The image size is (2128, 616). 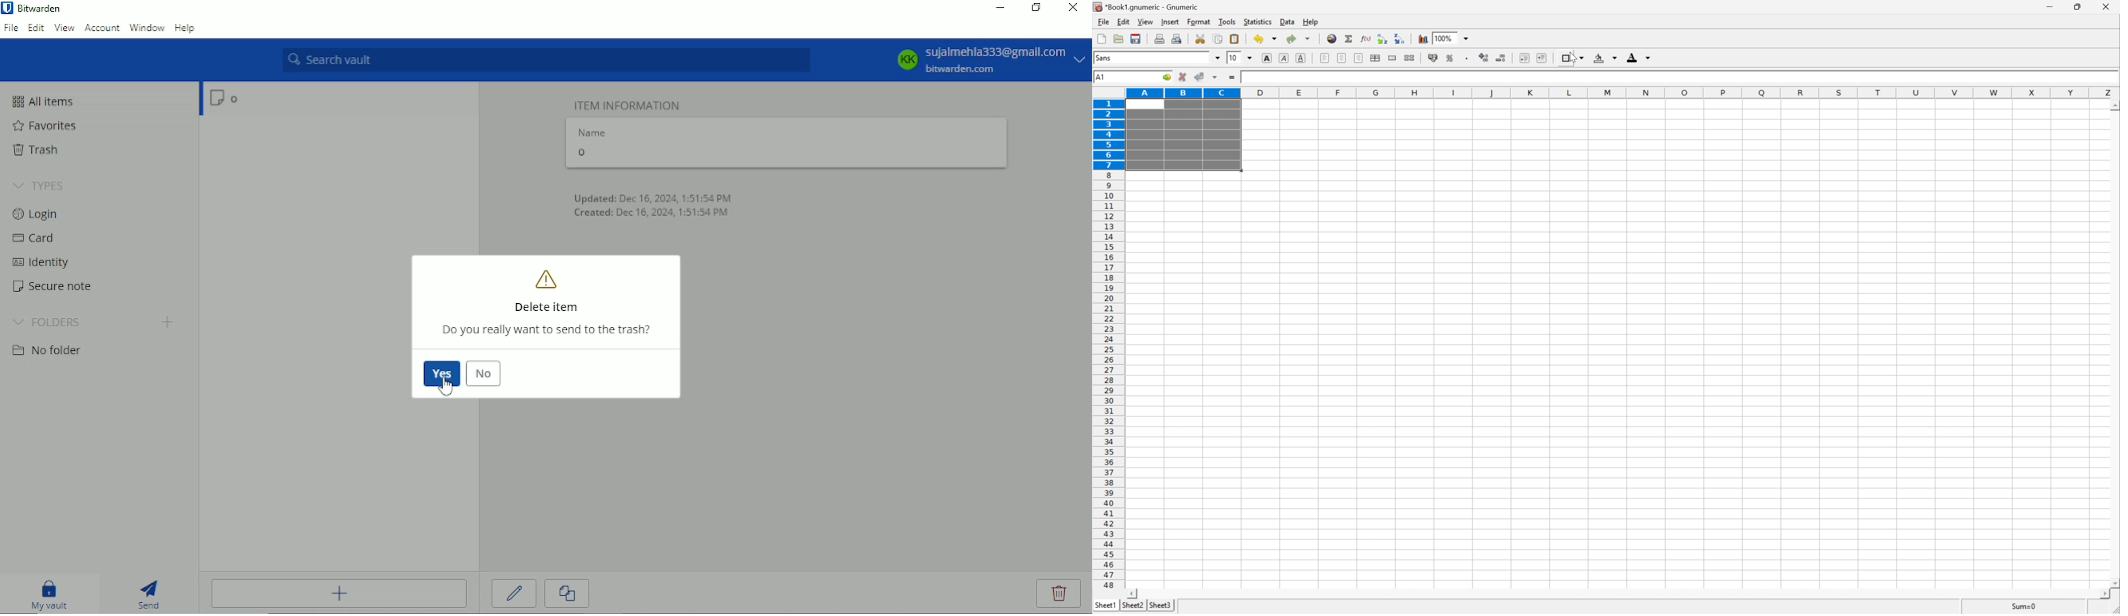 What do you see at coordinates (1233, 78) in the screenshot?
I see `enter formula` at bounding box center [1233, 78].